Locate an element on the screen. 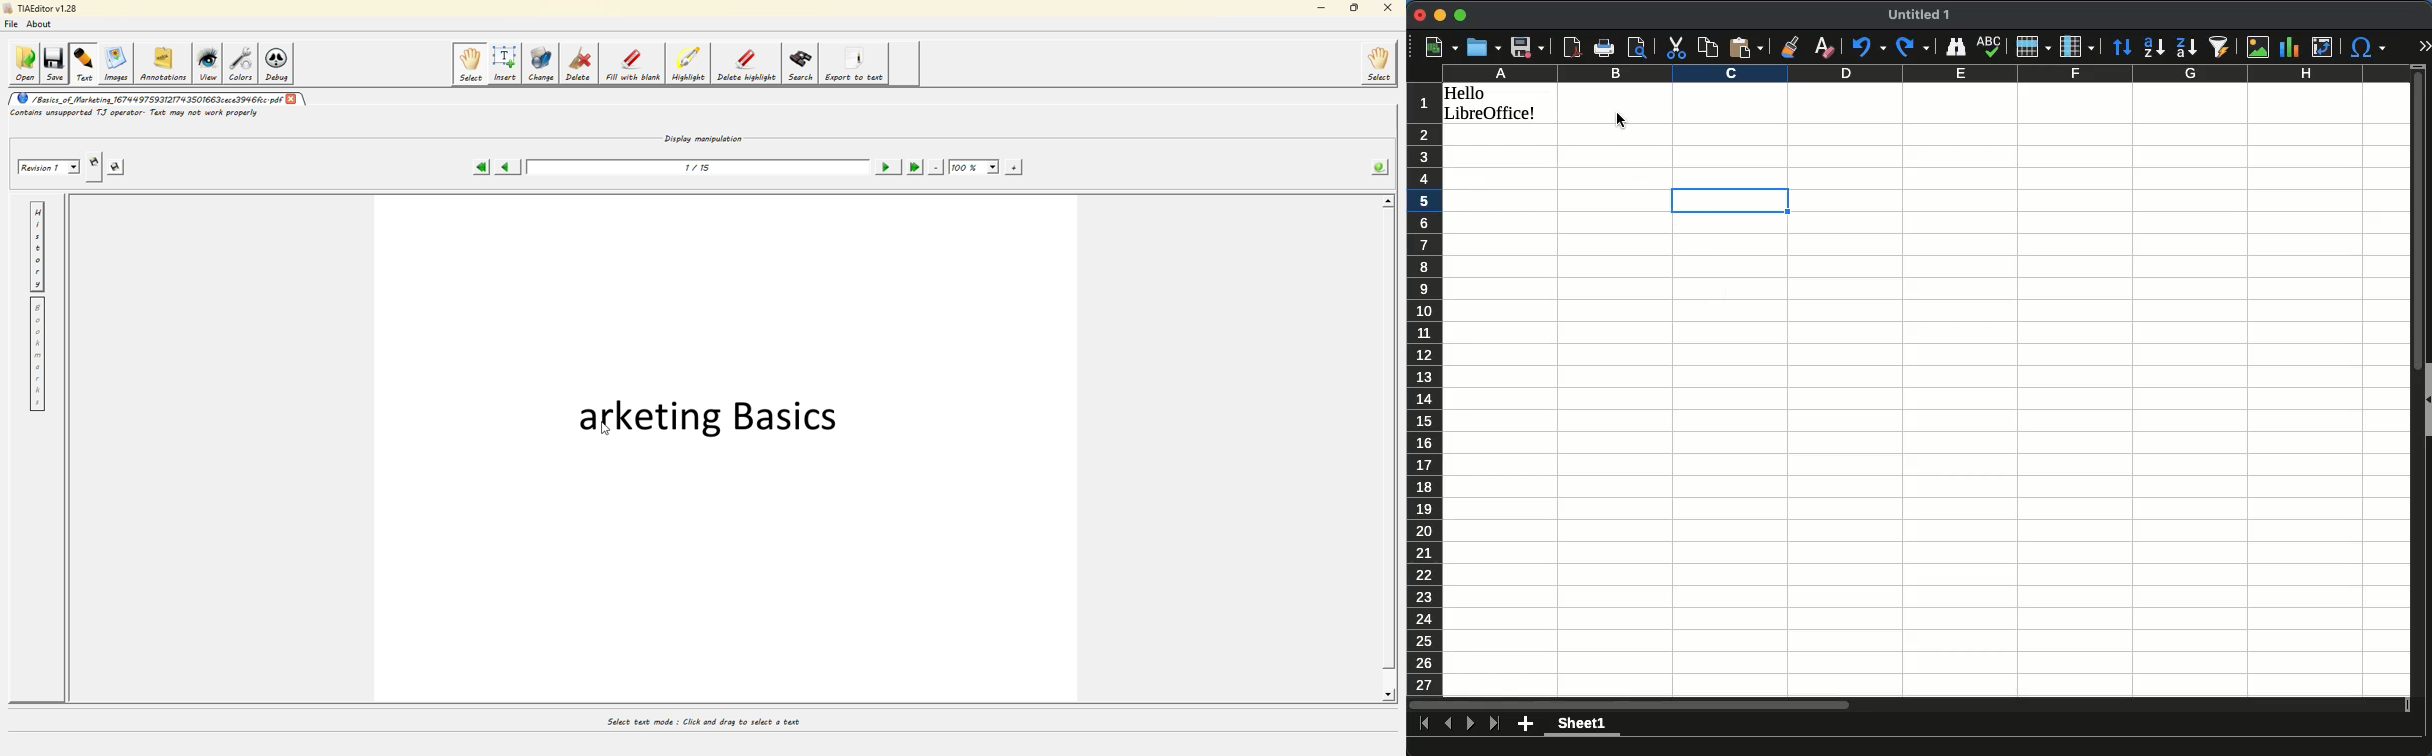 The image size is (2436, 756). redo is located at coordinates (1913, 45).